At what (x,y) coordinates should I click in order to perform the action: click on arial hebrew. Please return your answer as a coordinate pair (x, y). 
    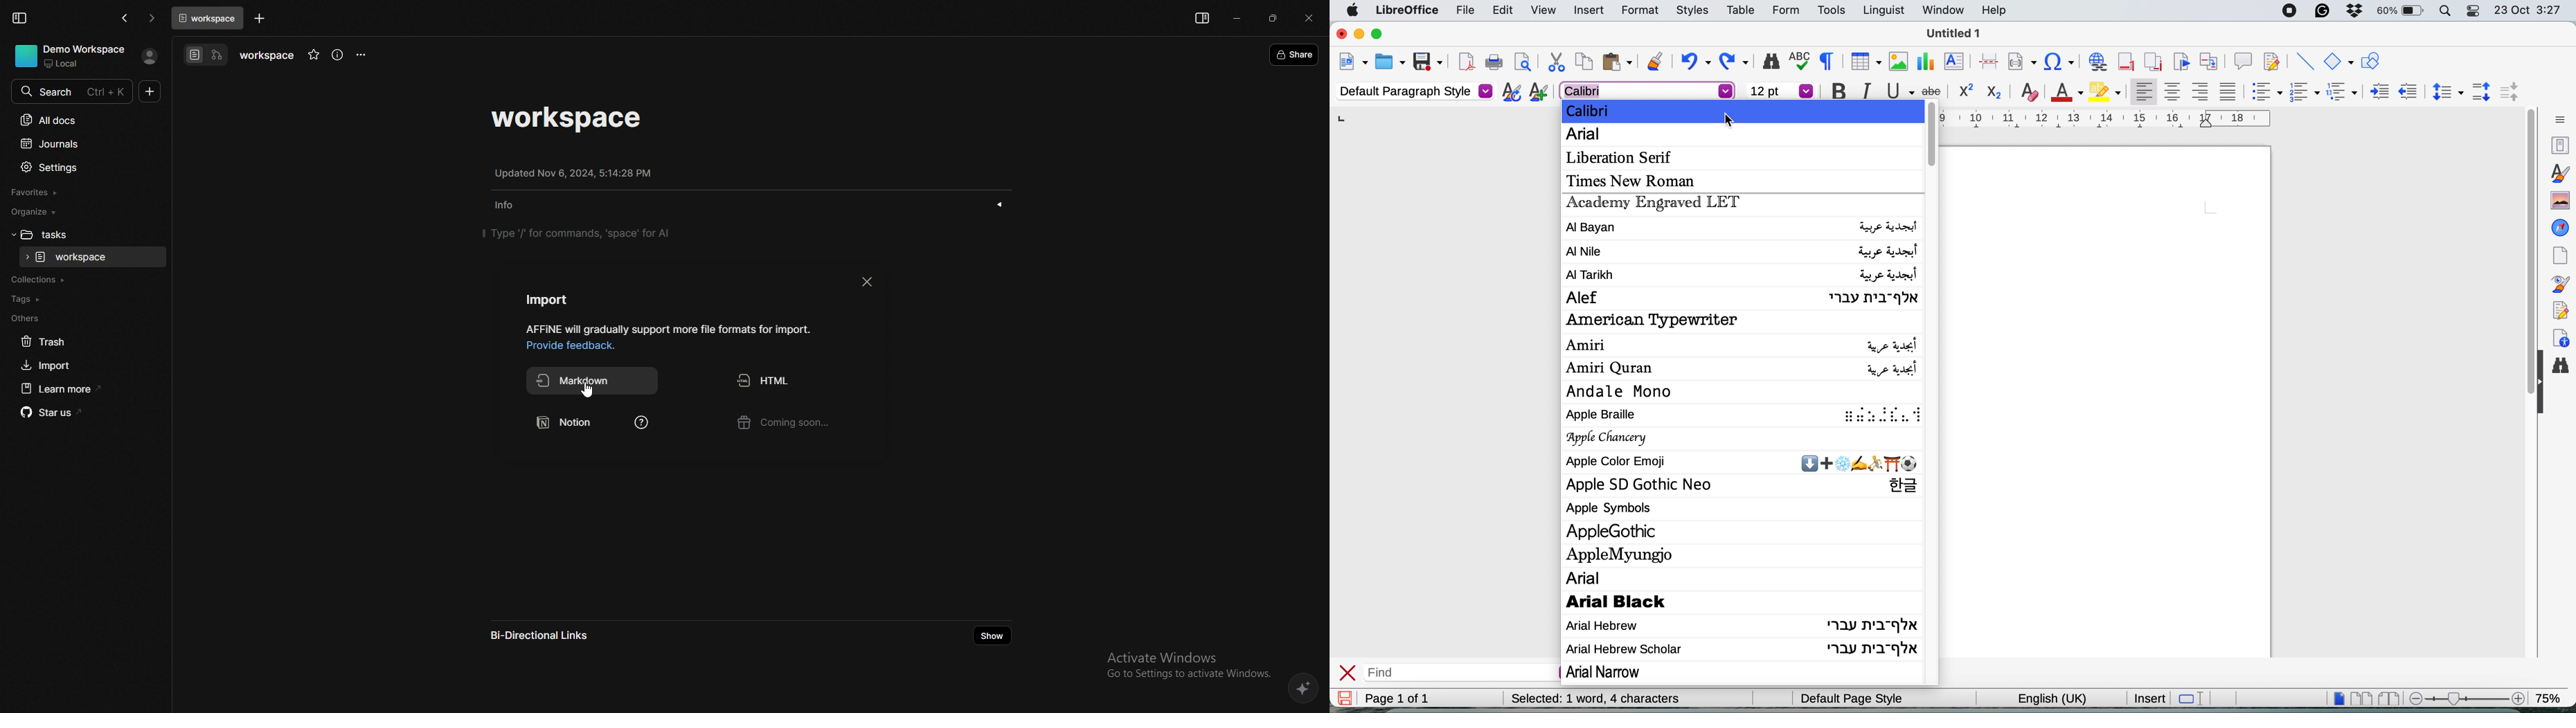
    Looking at the image, I should click on (1741, 625).